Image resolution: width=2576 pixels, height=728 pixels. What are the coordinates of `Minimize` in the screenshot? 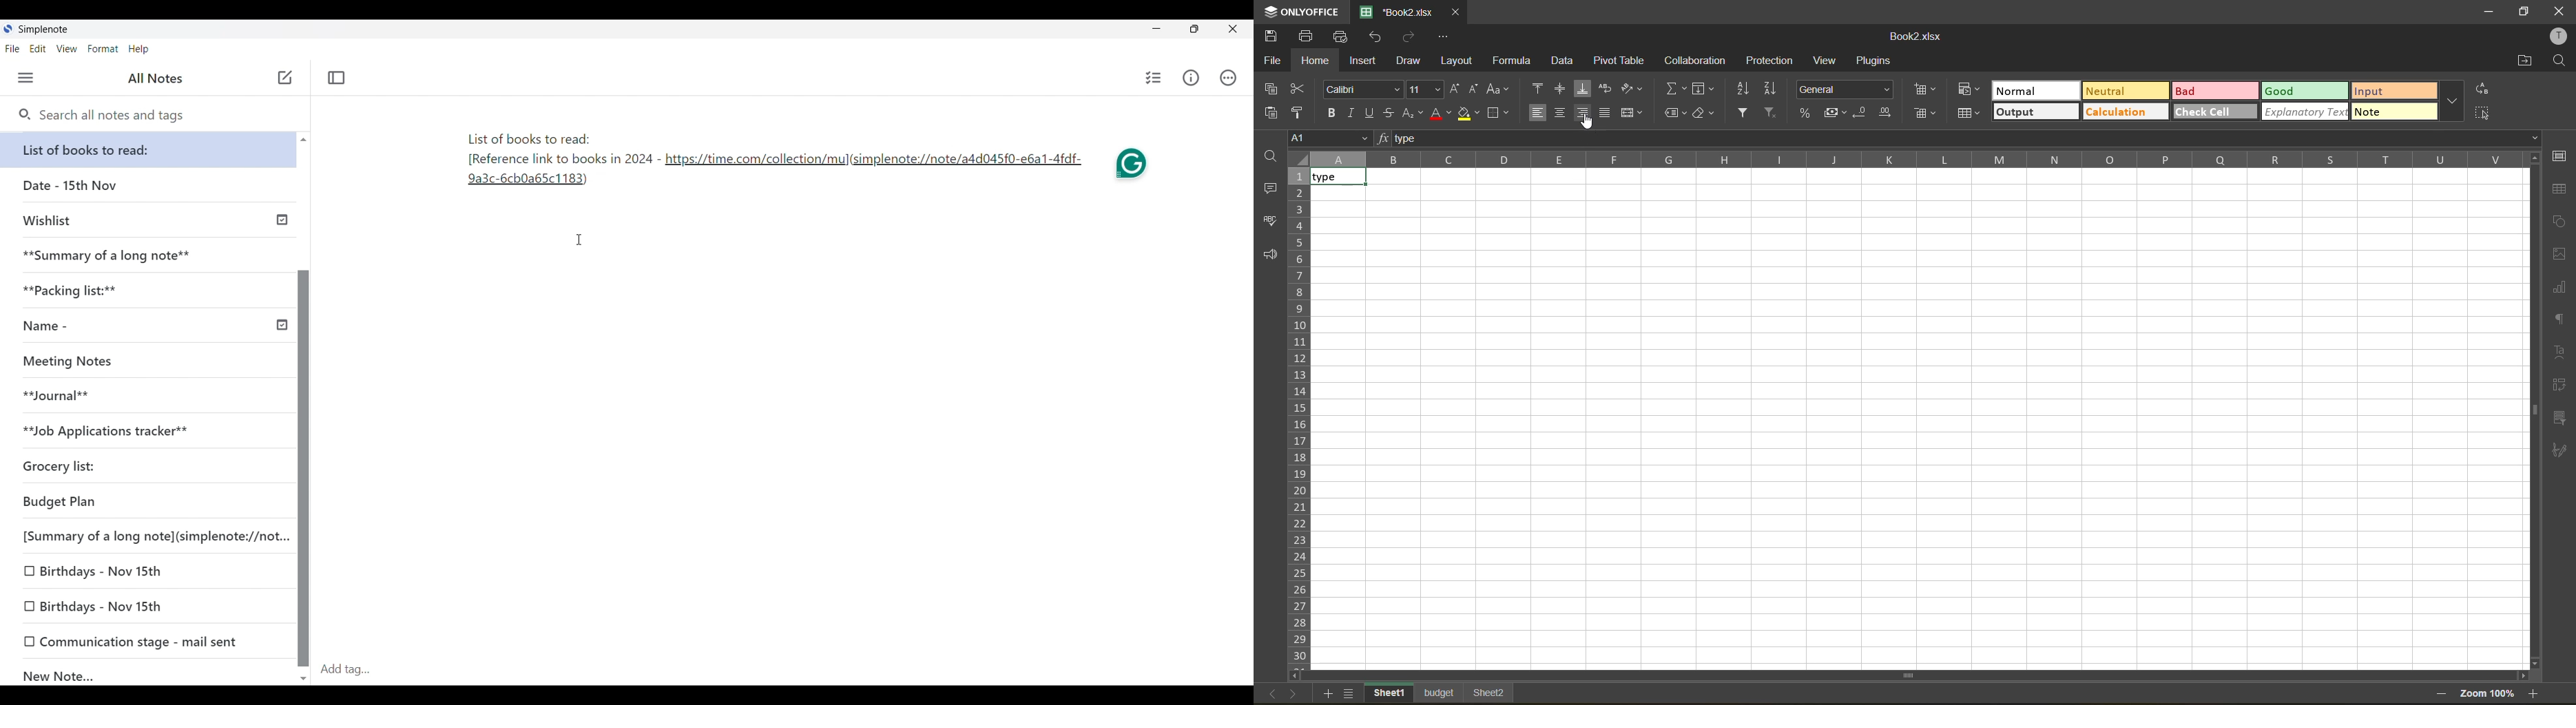 It's located at (1154, 27).